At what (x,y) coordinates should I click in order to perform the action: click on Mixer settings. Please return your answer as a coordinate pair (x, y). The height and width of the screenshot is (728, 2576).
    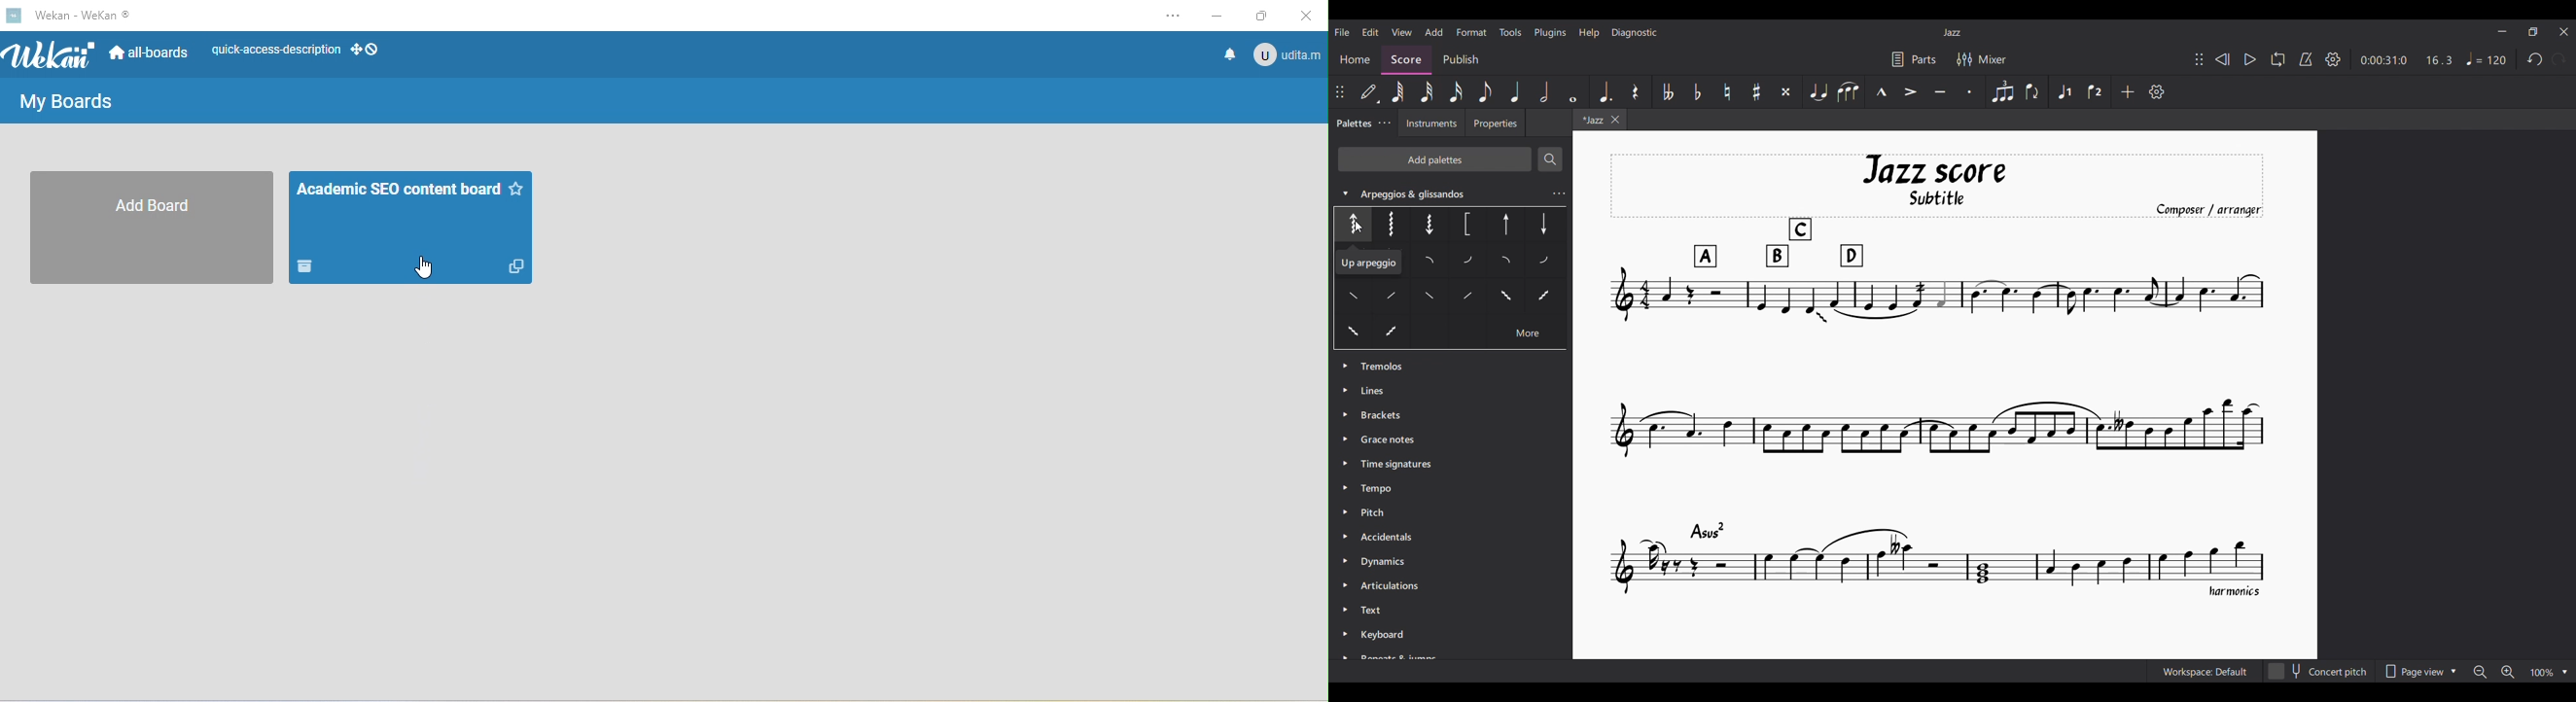
    Looking at the image, I should click on (1982, 59).